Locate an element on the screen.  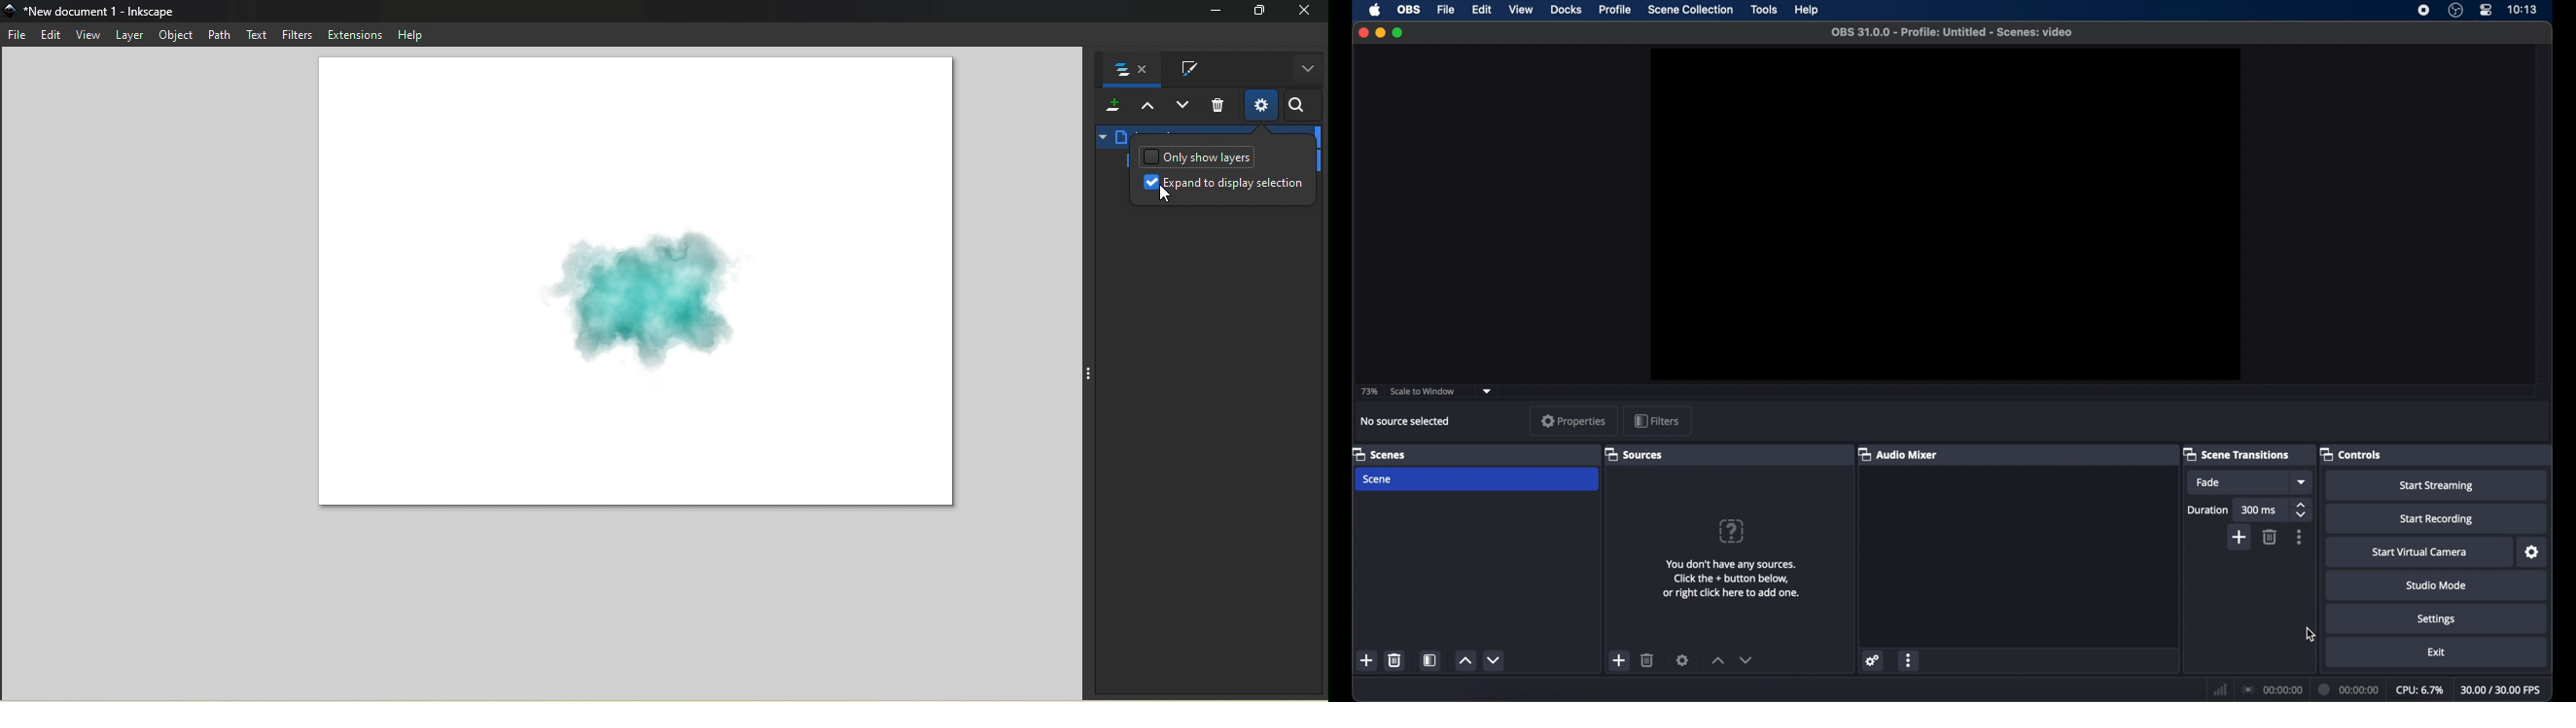
time is located at coordinates (2523, 10).